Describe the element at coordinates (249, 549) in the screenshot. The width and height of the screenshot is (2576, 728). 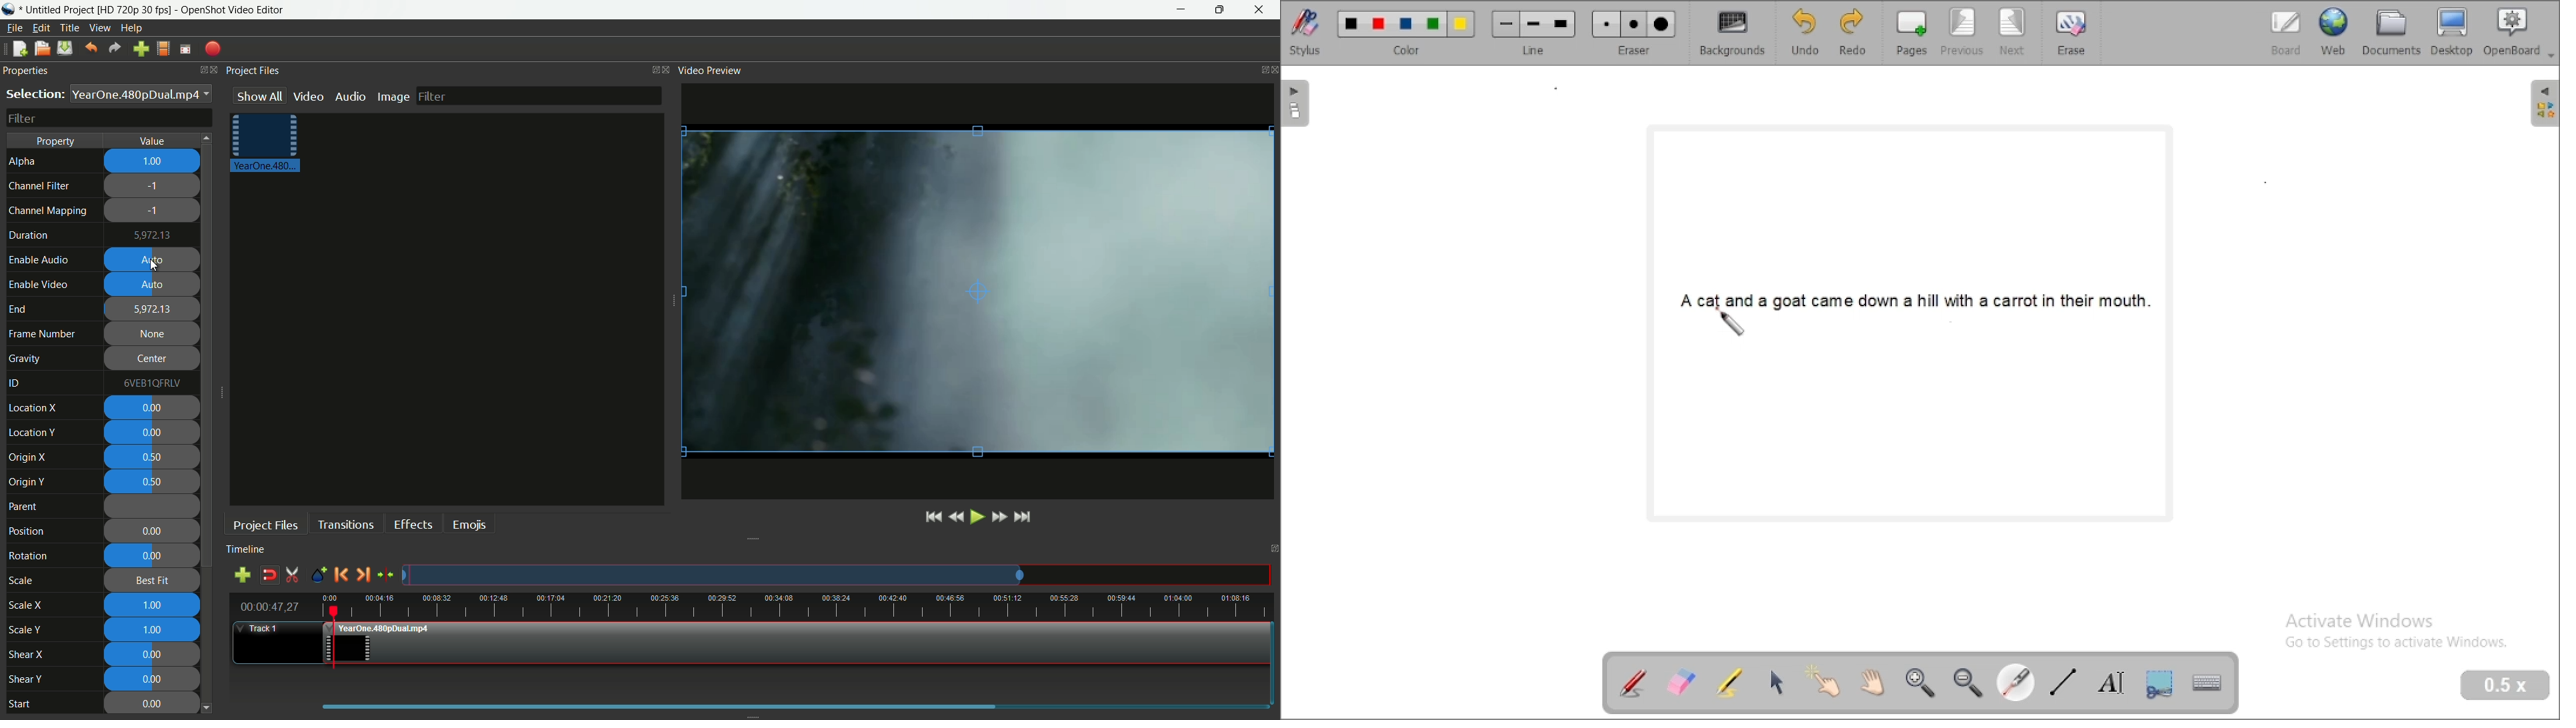
I see `timeline` at that location.